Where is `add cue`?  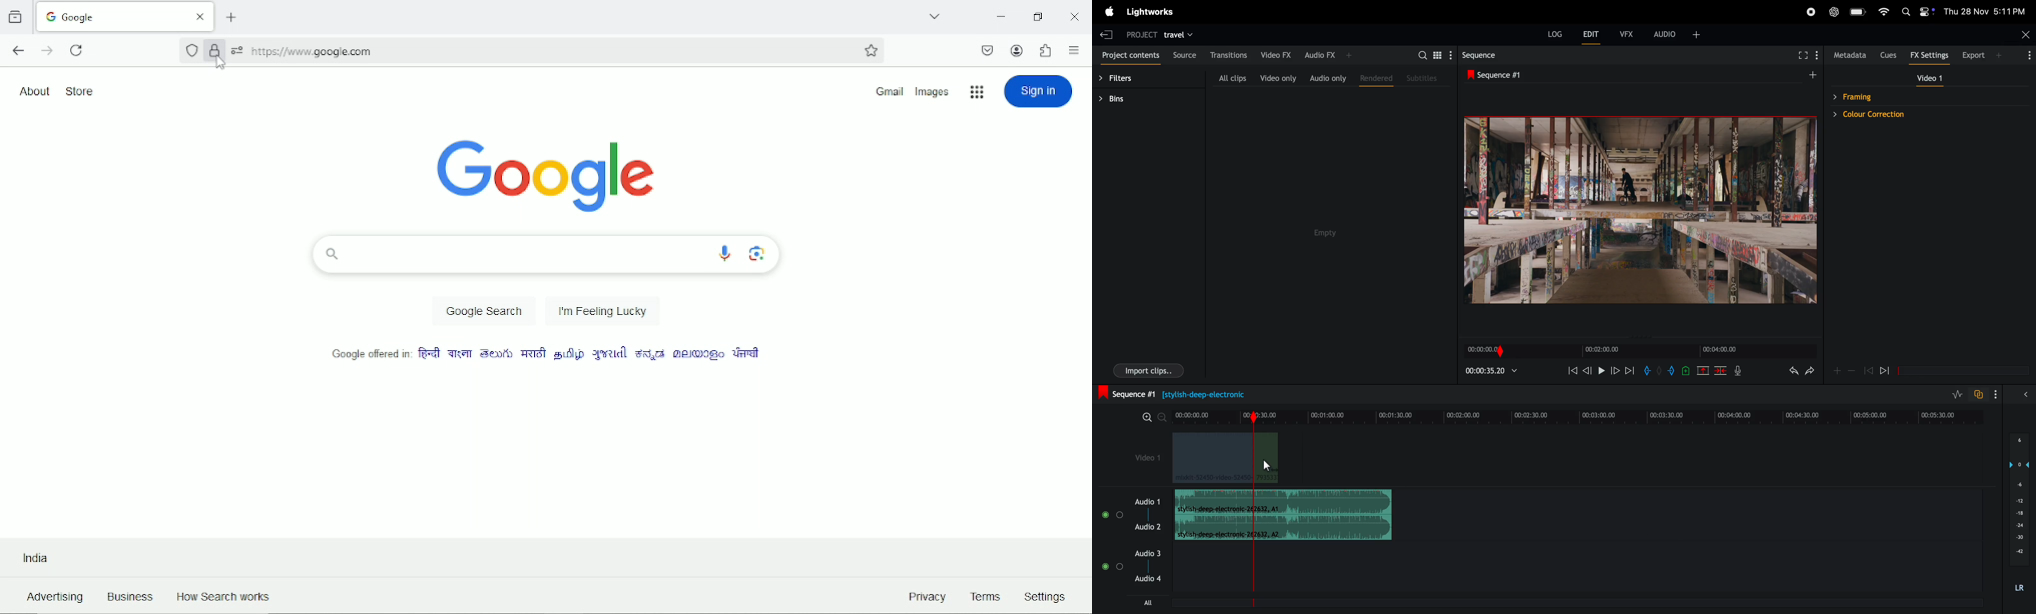 add cue is located at coordinates (1684, 372).